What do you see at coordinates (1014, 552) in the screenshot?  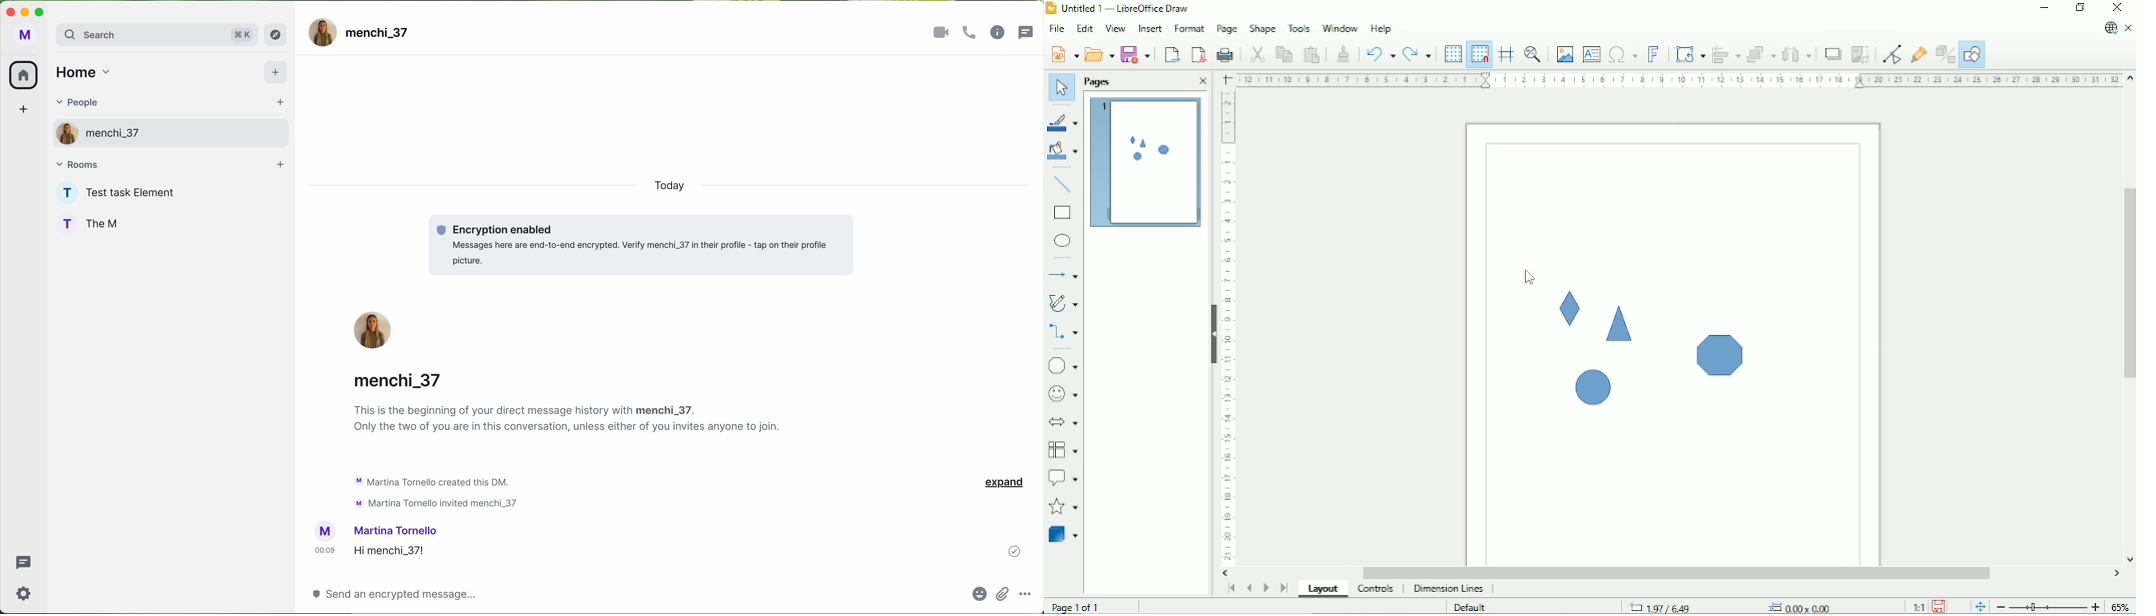 I see `sent` at bounding box center [1014, 552].